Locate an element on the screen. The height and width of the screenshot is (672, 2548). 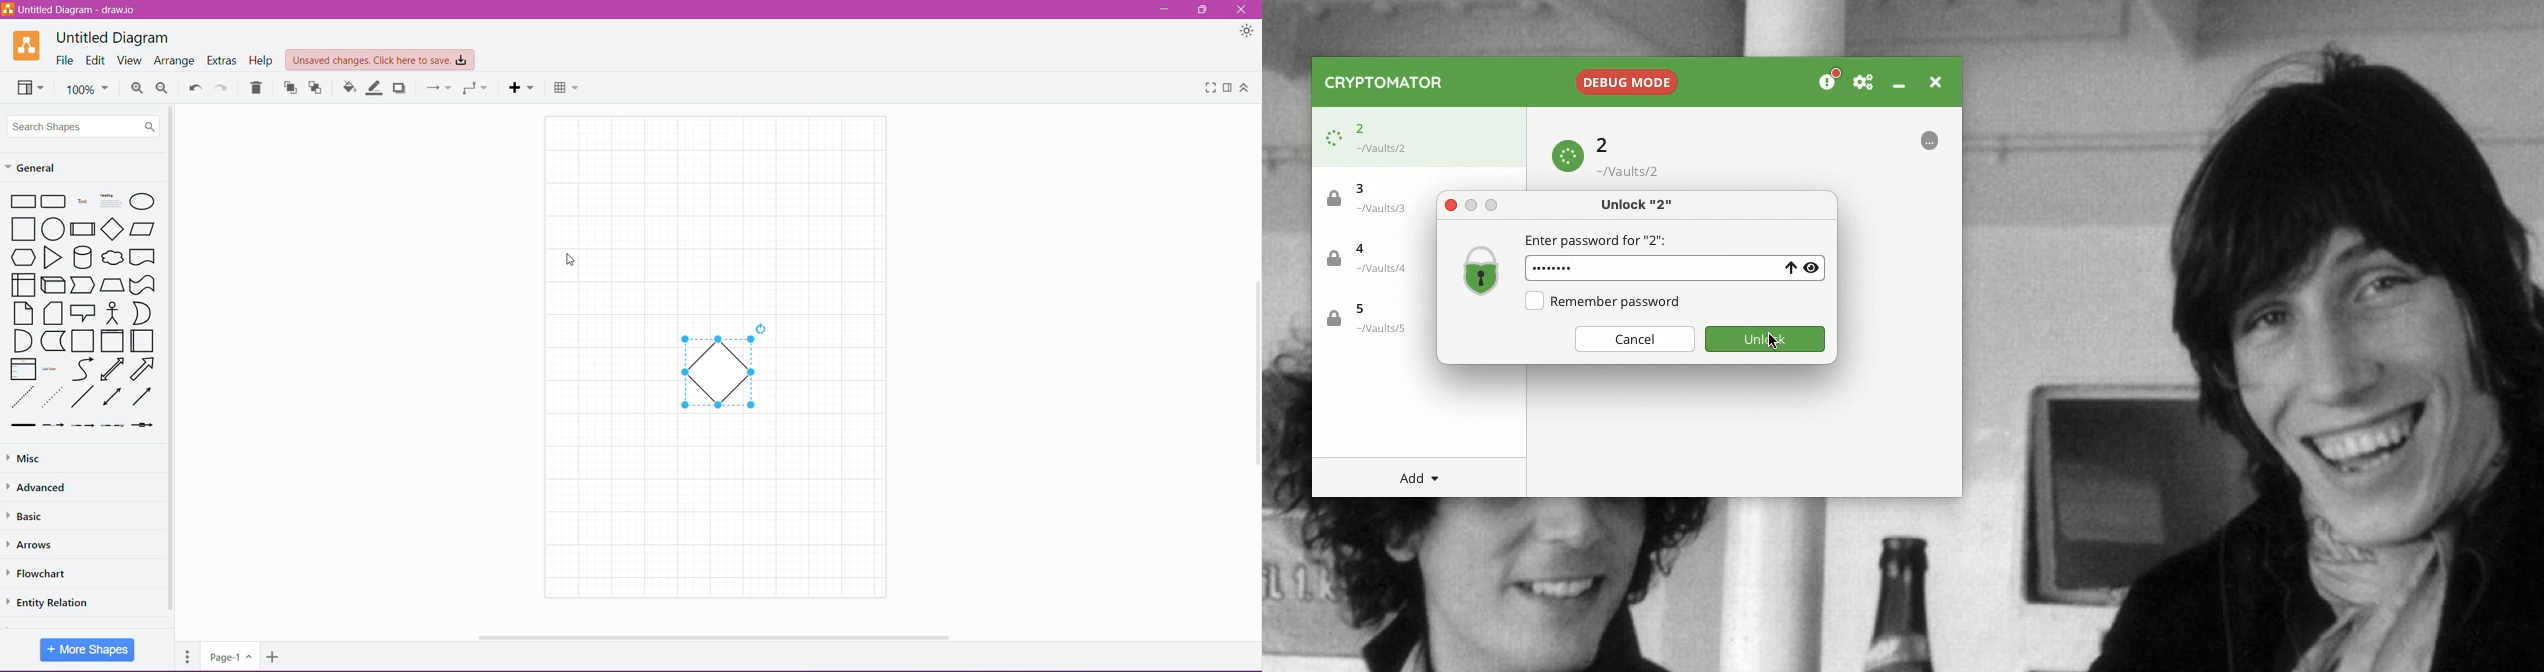
To Back is located at coordinates (318, 87).